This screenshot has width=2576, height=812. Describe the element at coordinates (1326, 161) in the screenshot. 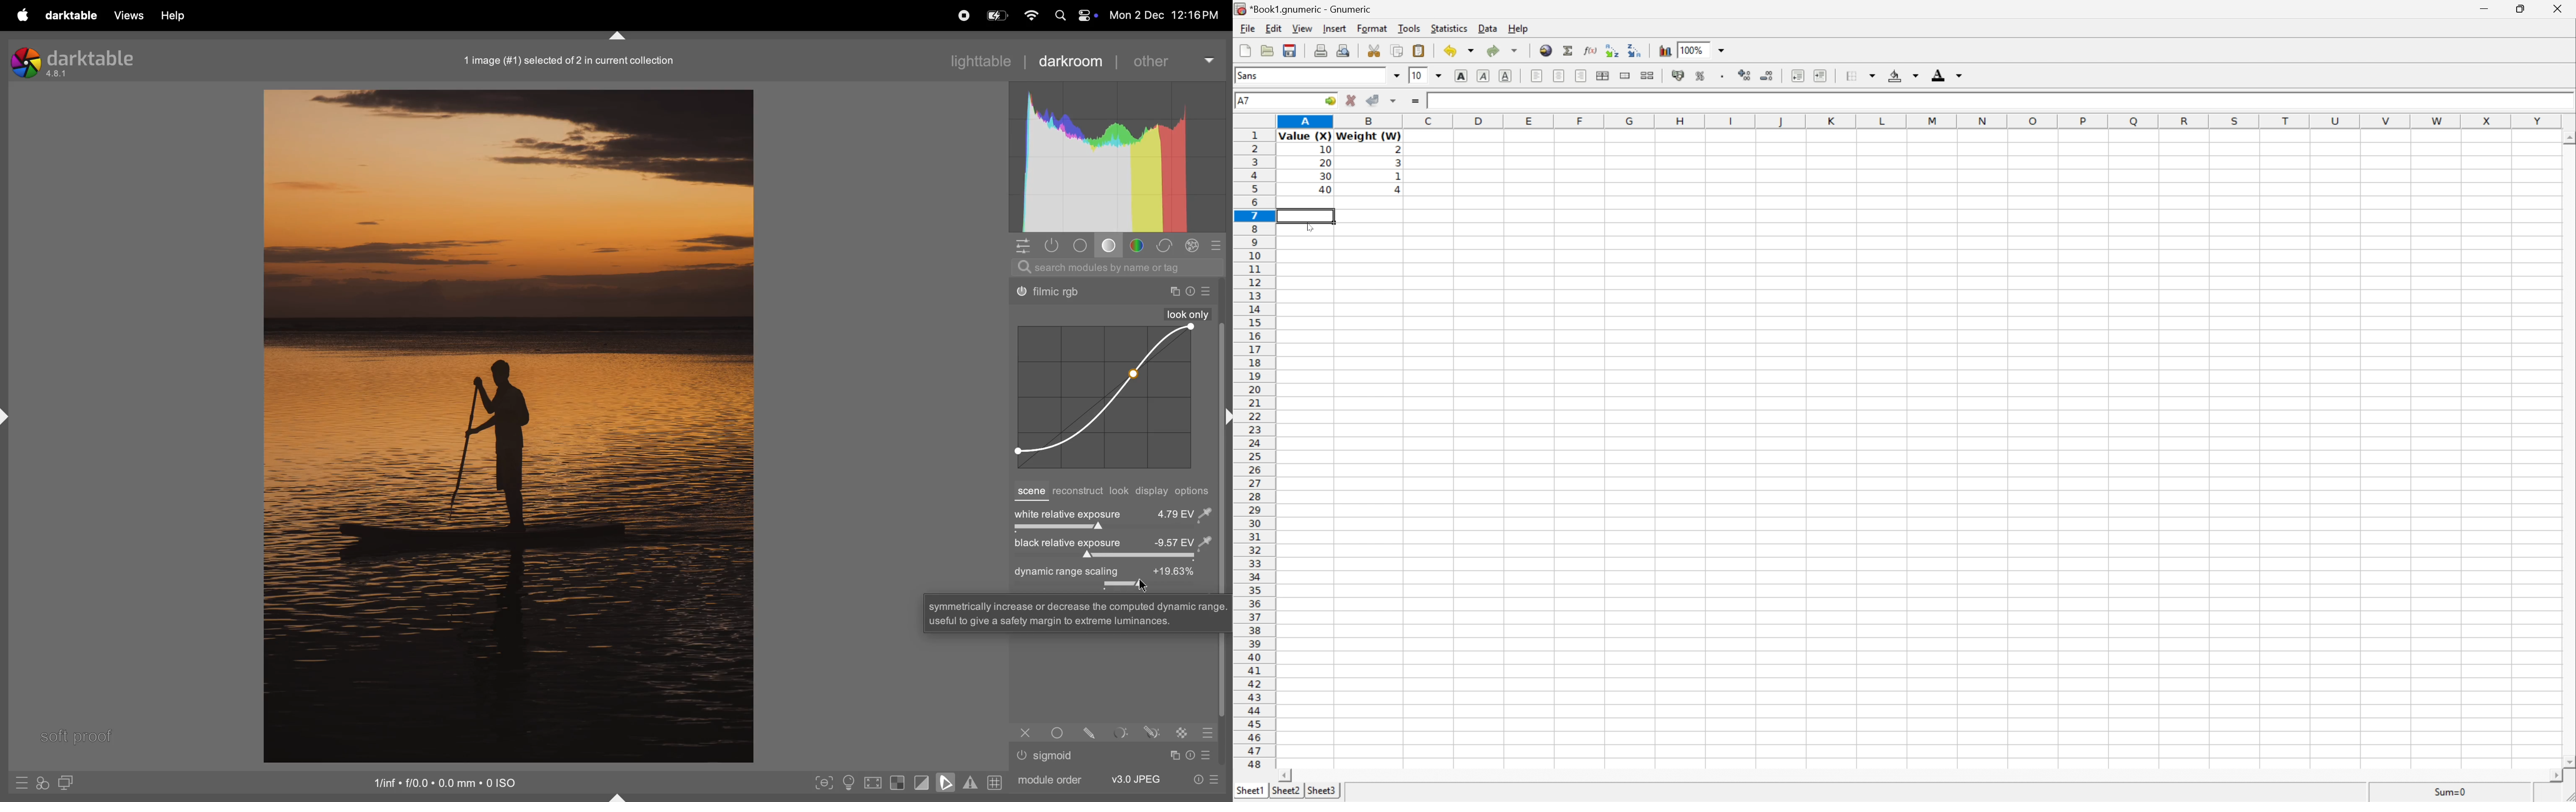

I see `20` at that location.